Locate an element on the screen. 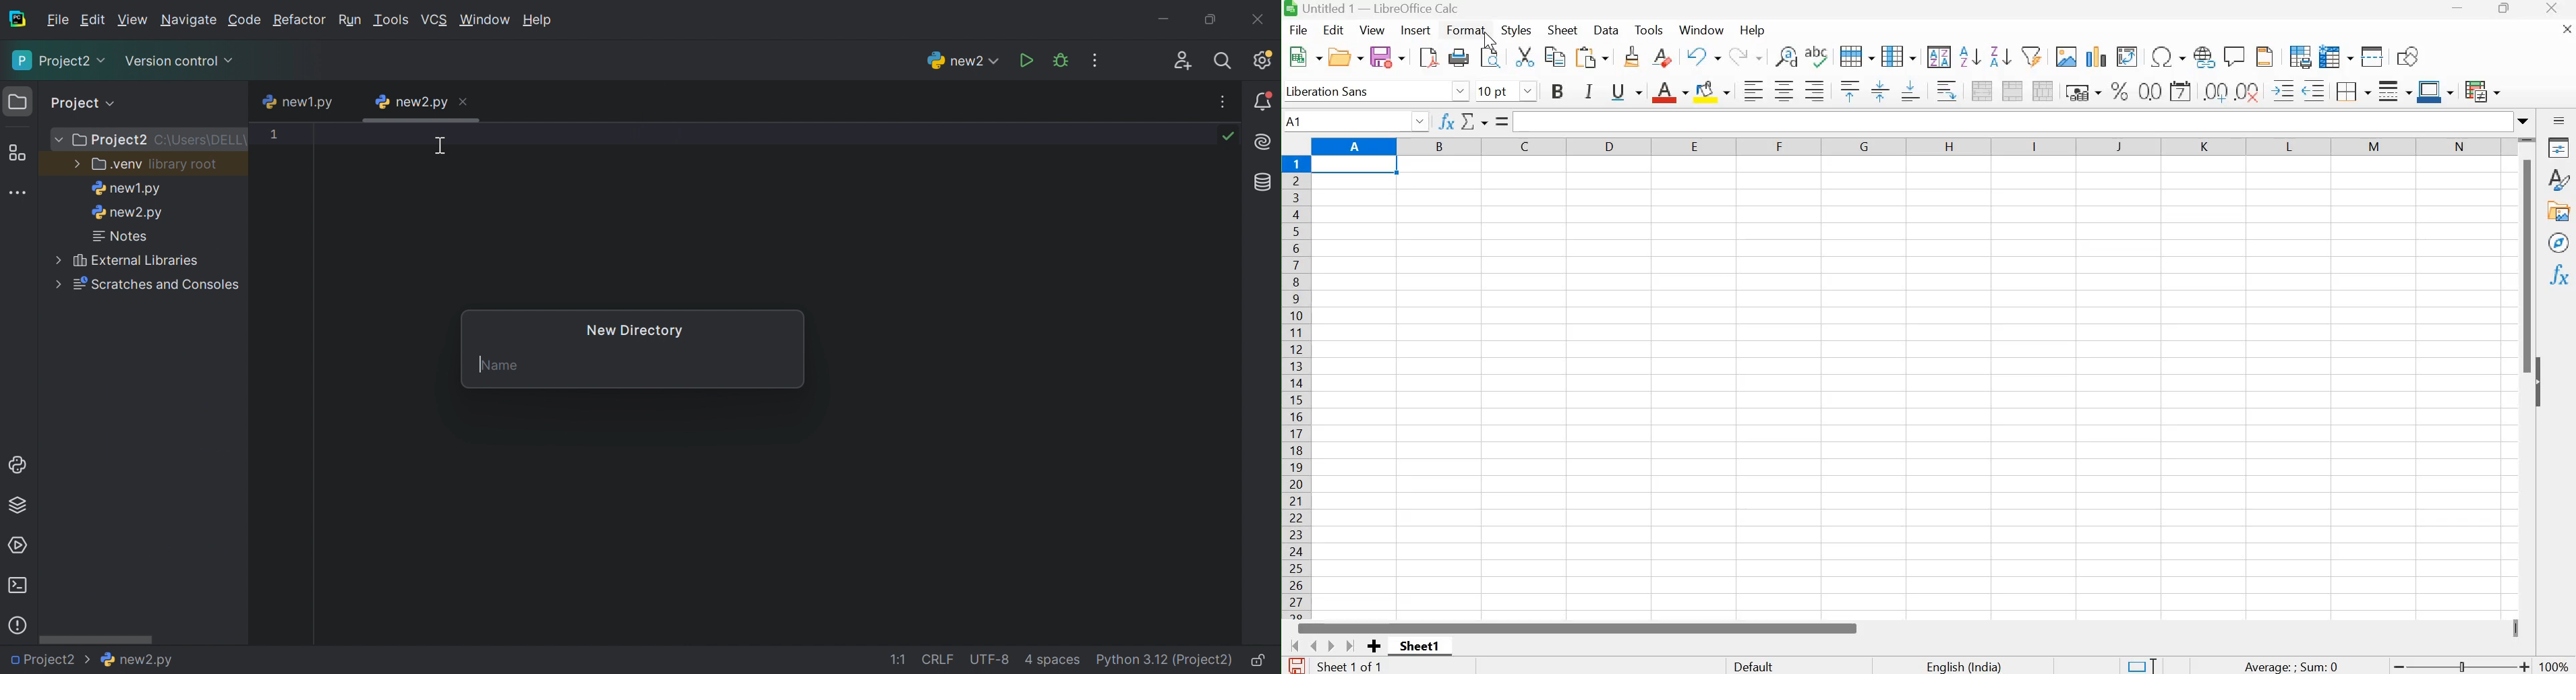 This screenshot has width=2576, height=700. File is located at coordinates (1300, 29).